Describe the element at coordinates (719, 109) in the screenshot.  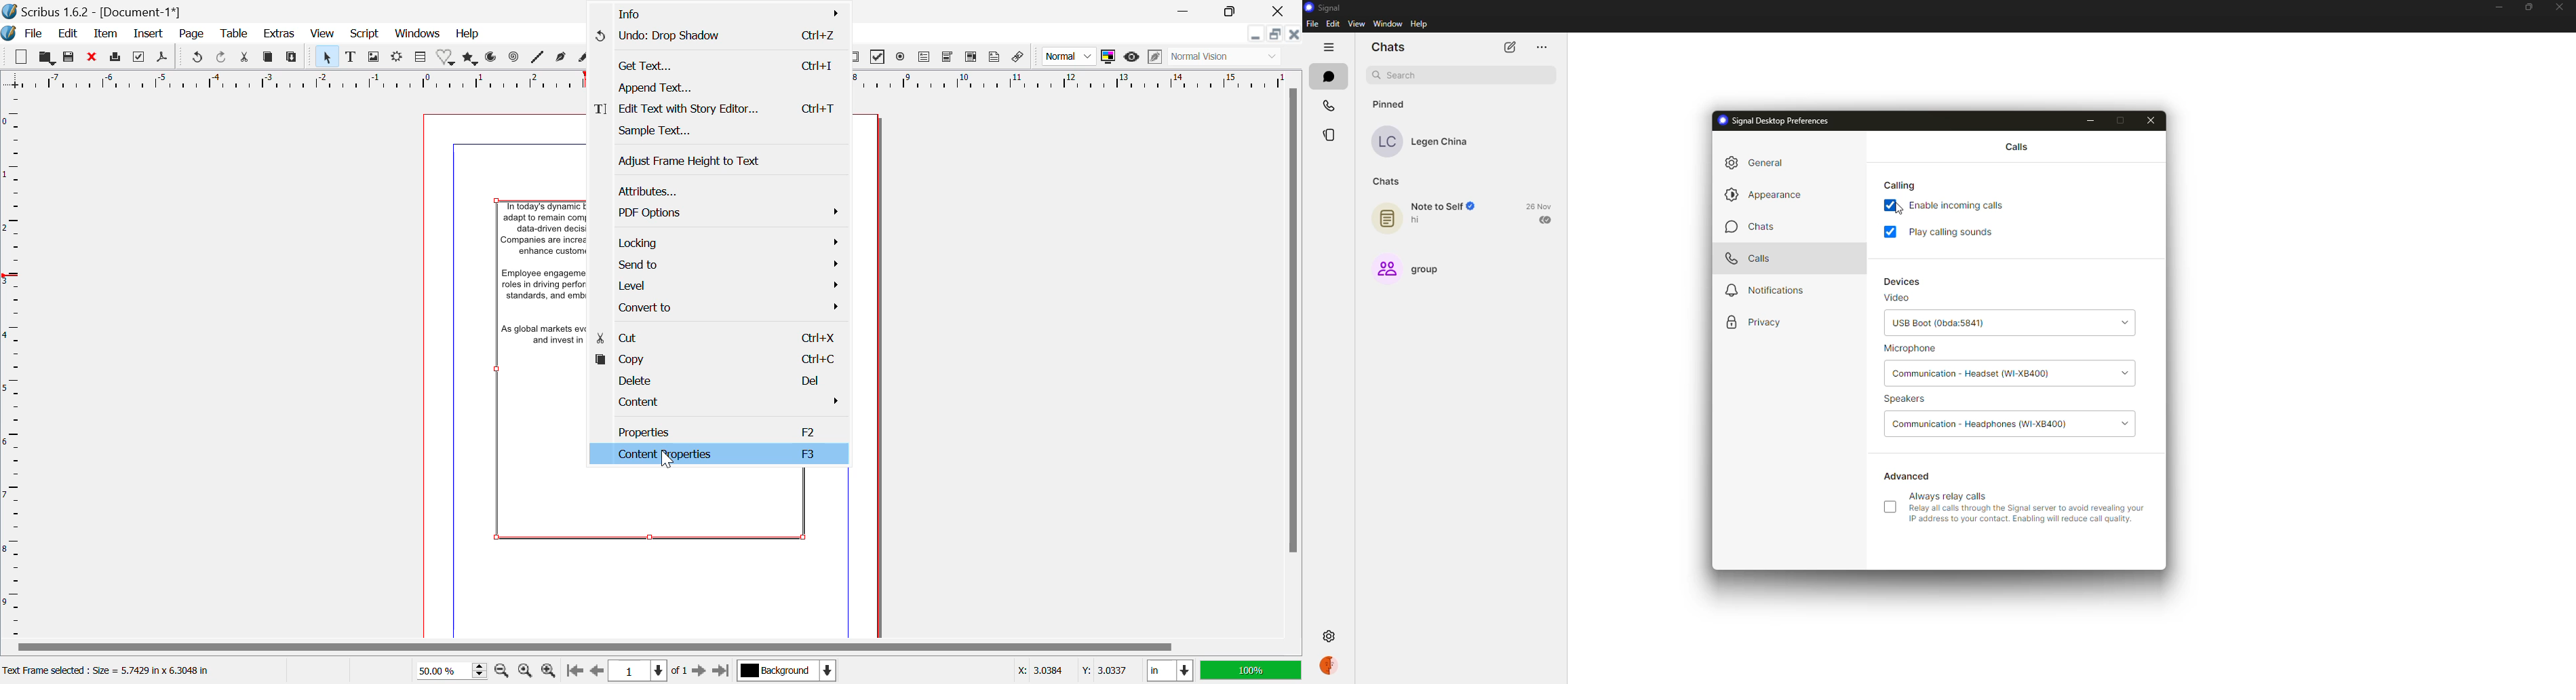
I see `Edit Text on Story Editor` at that location.